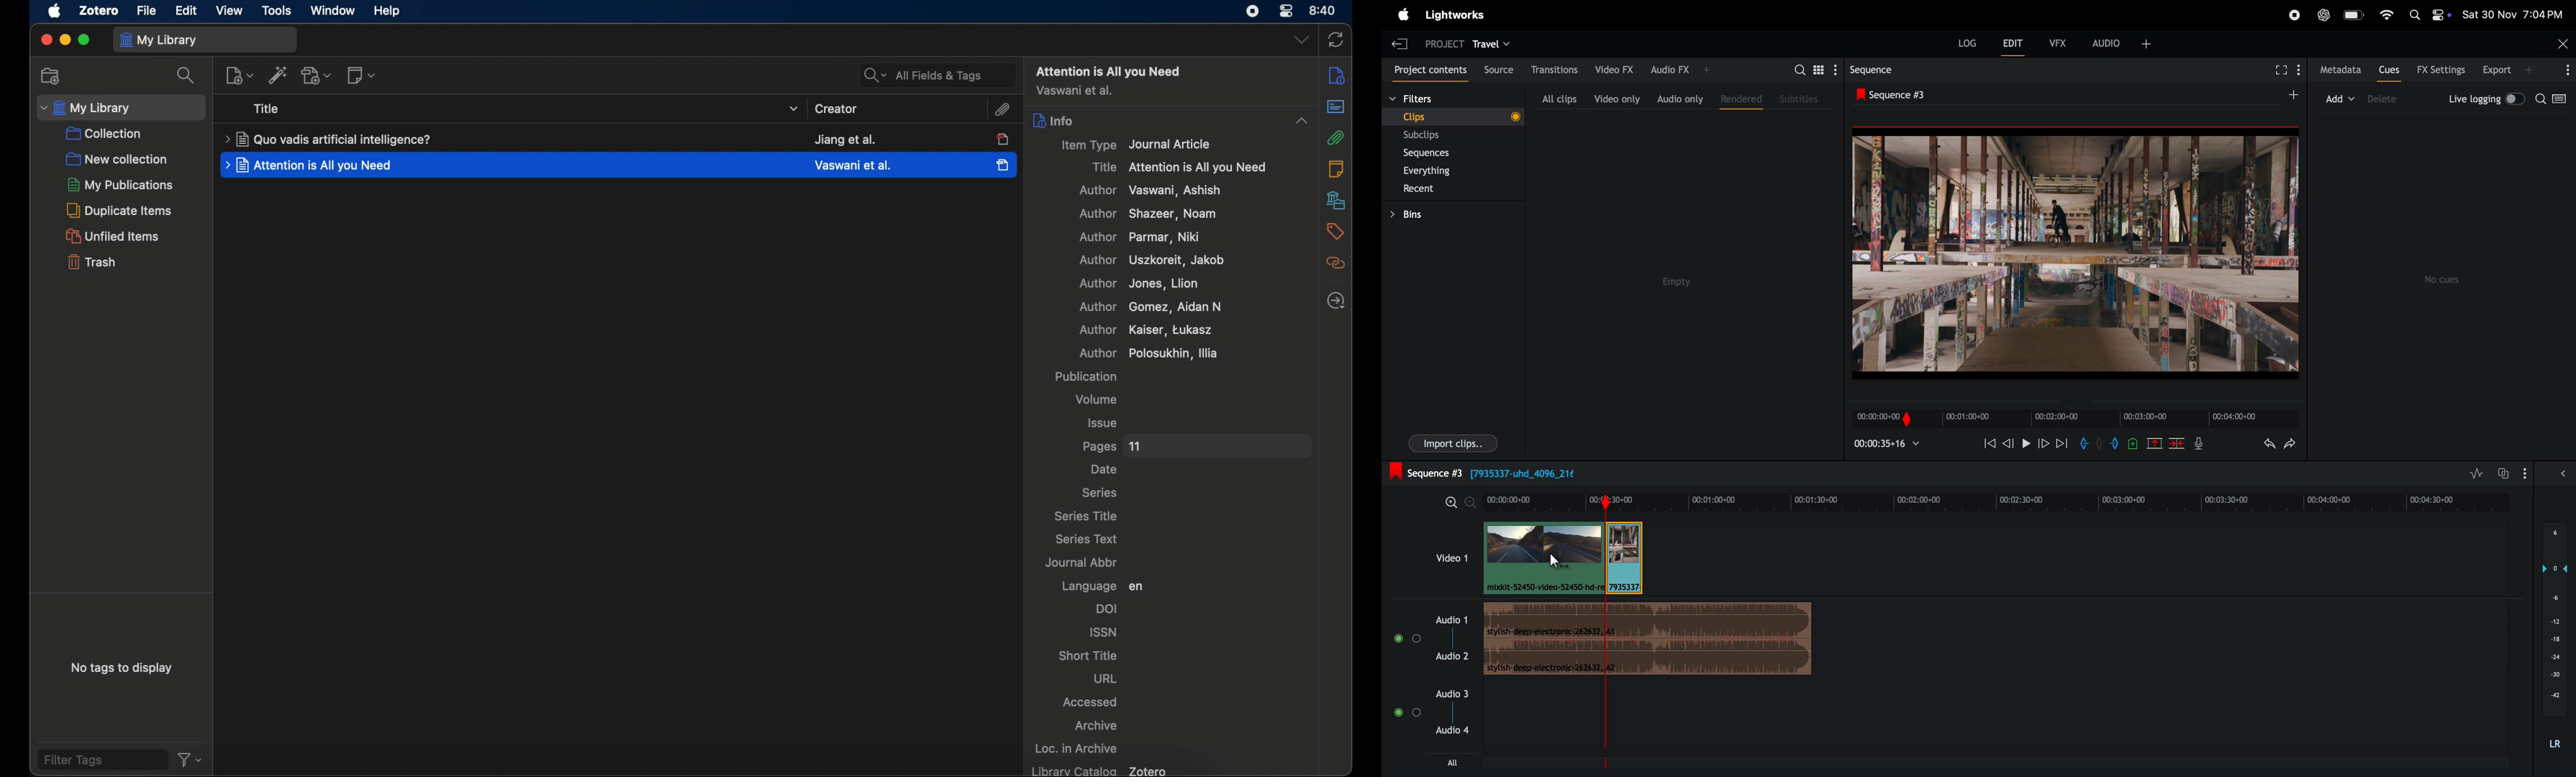  I want to click on view, so click(230, 11).